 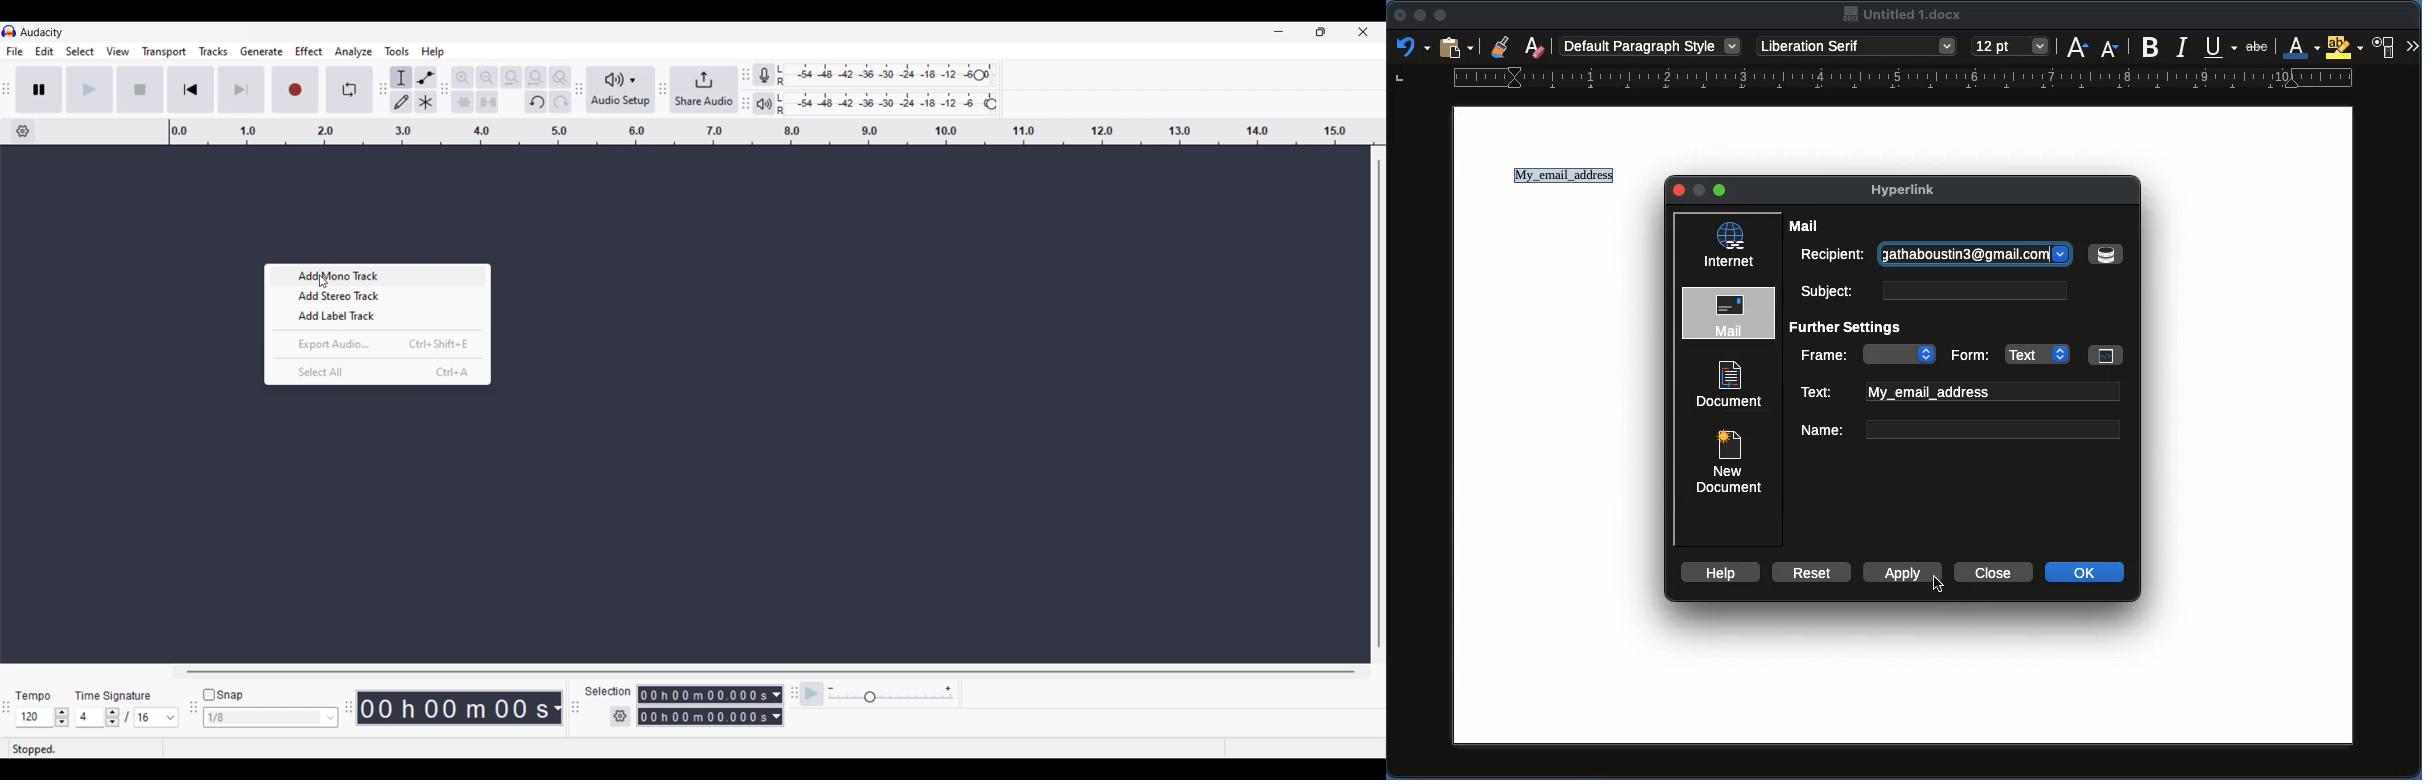 I want to click on Time signature options, so click(x=171, y=718).